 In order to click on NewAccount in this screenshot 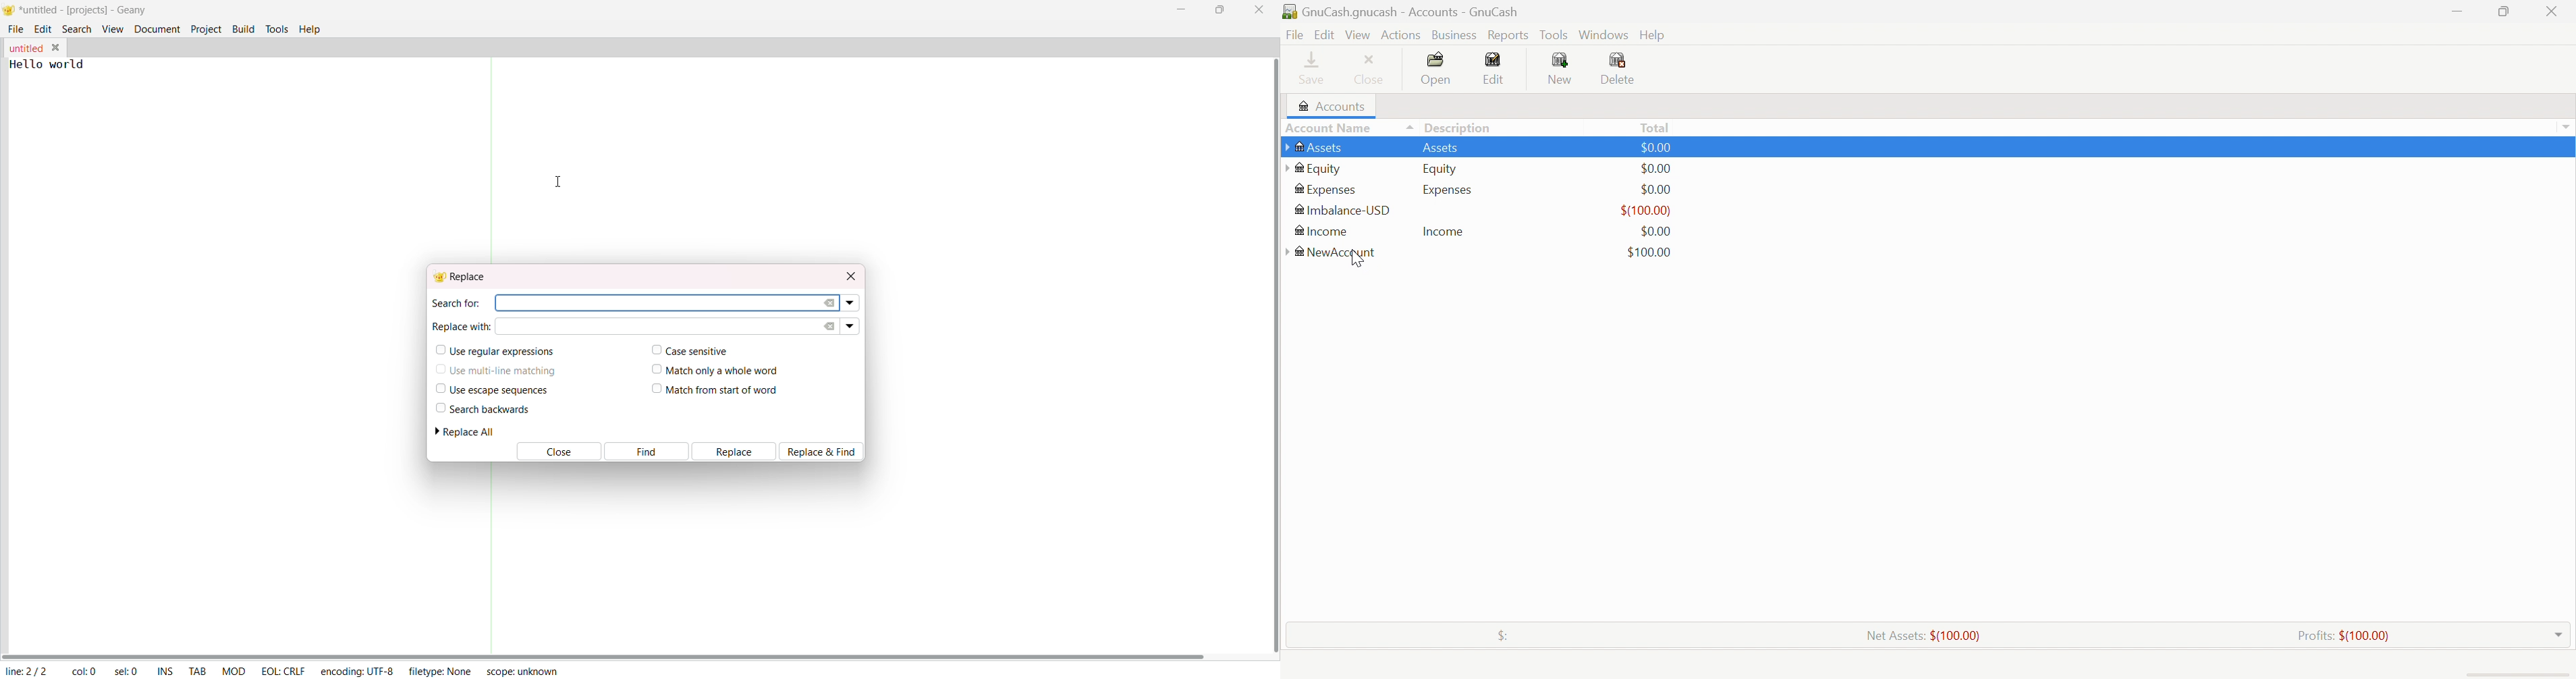, I will do `click(1334, 252)`.